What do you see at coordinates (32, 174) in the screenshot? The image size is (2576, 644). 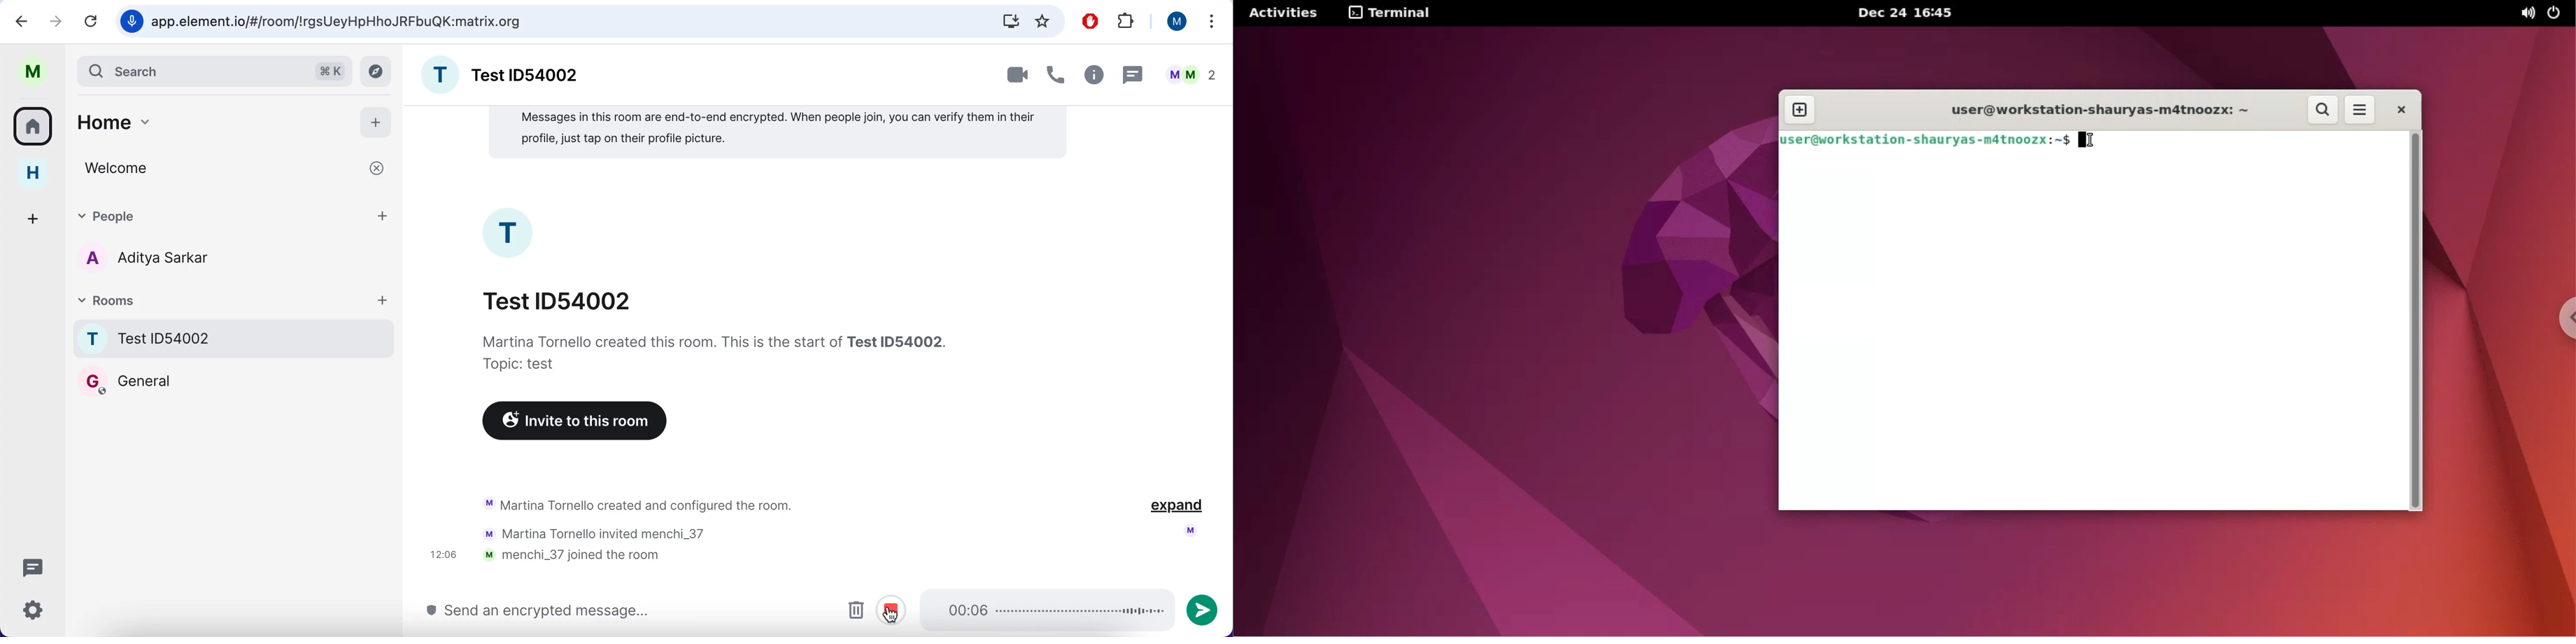 I see `home` at bounding box center [32, 174].